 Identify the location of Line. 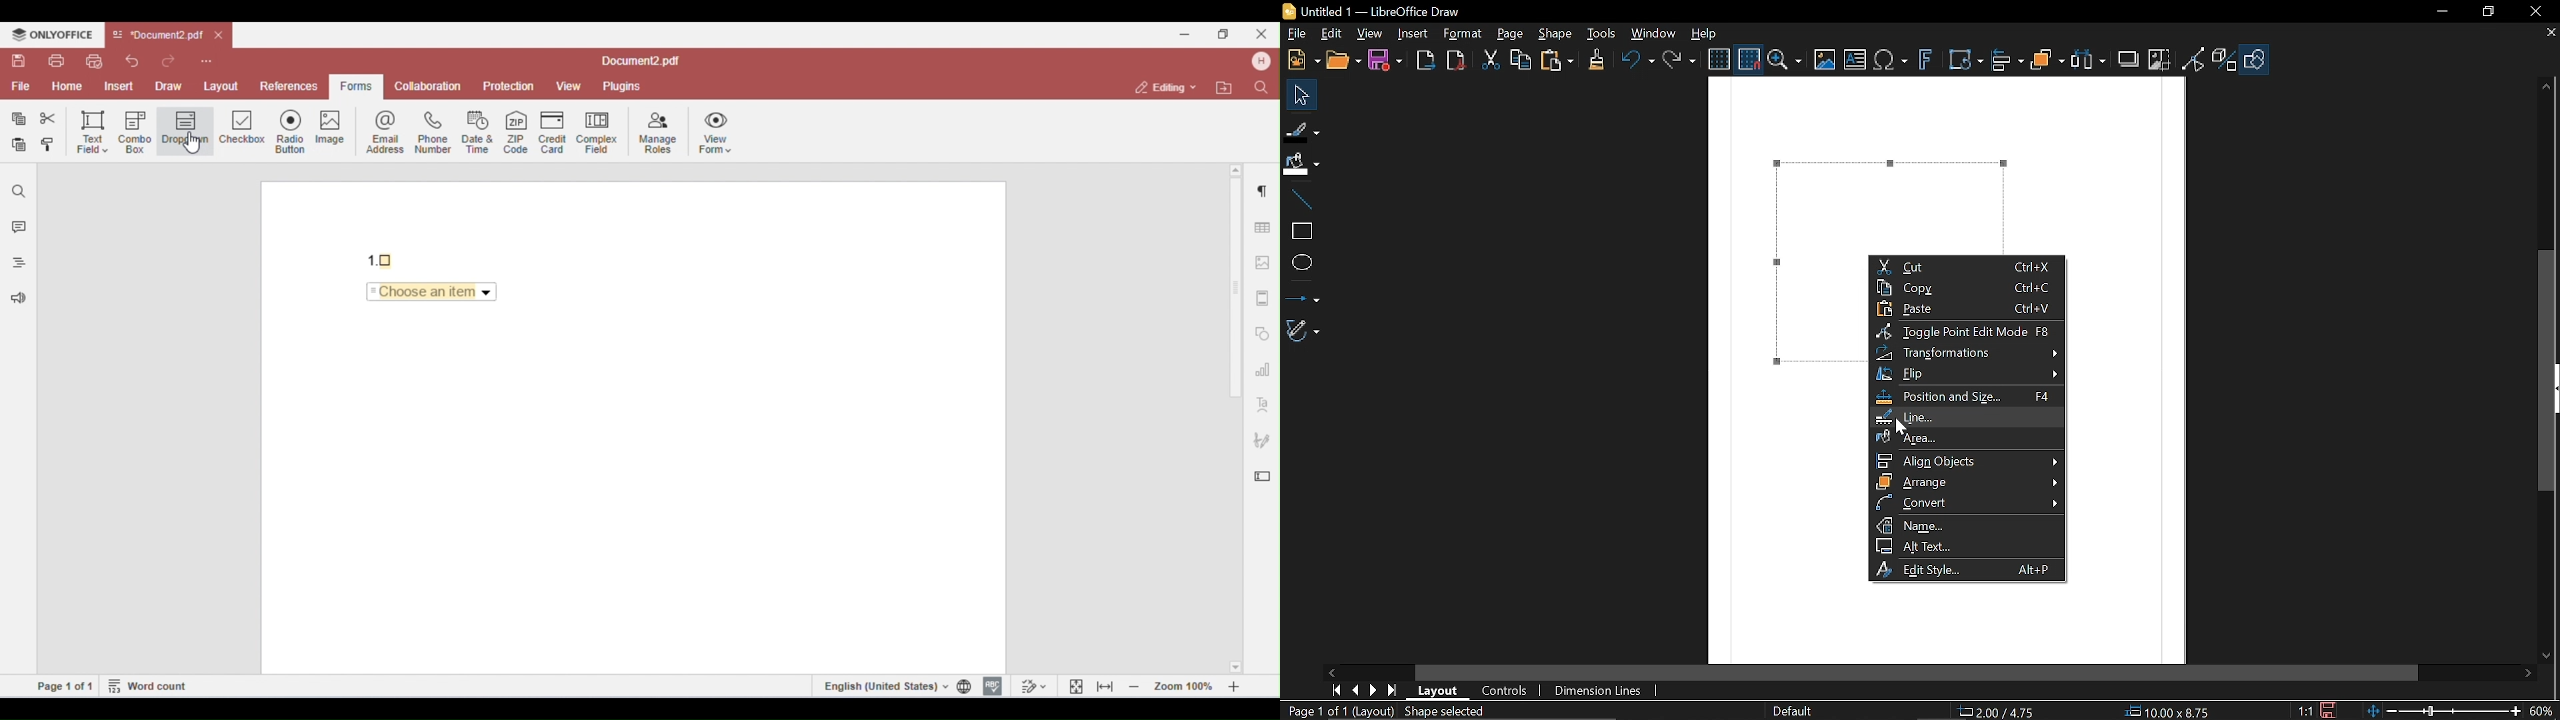
(1301, 201).